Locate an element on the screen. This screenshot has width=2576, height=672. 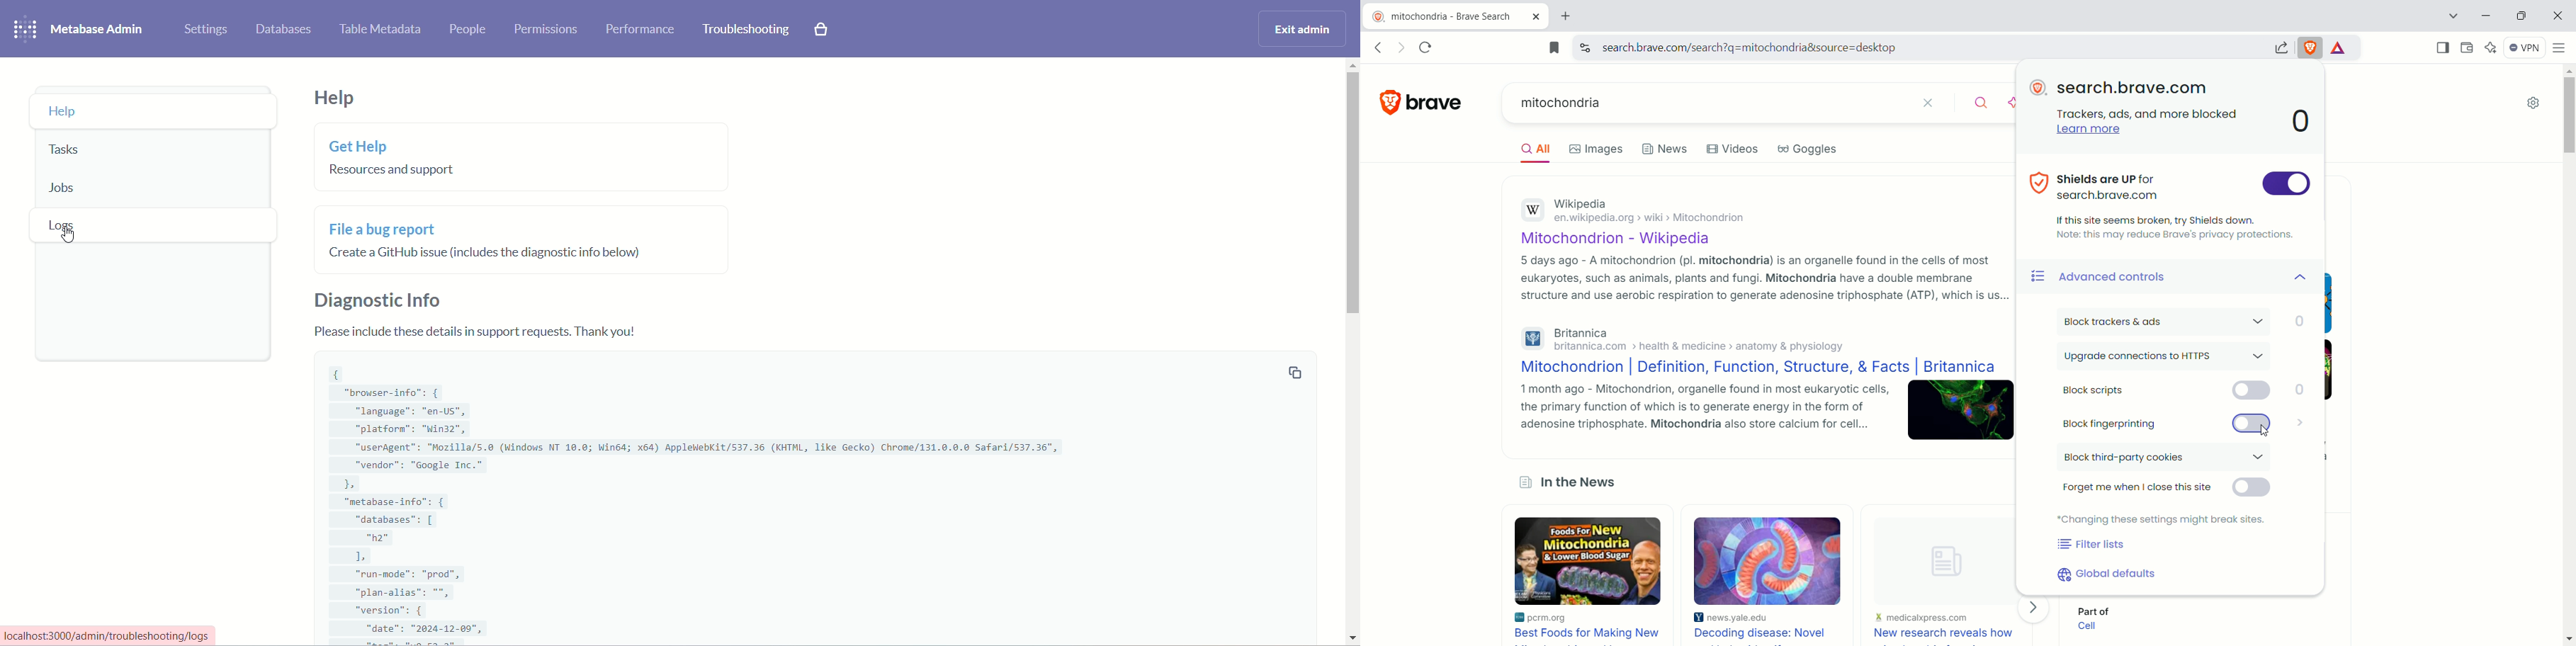
Image is located at coordinates (1939, 555).